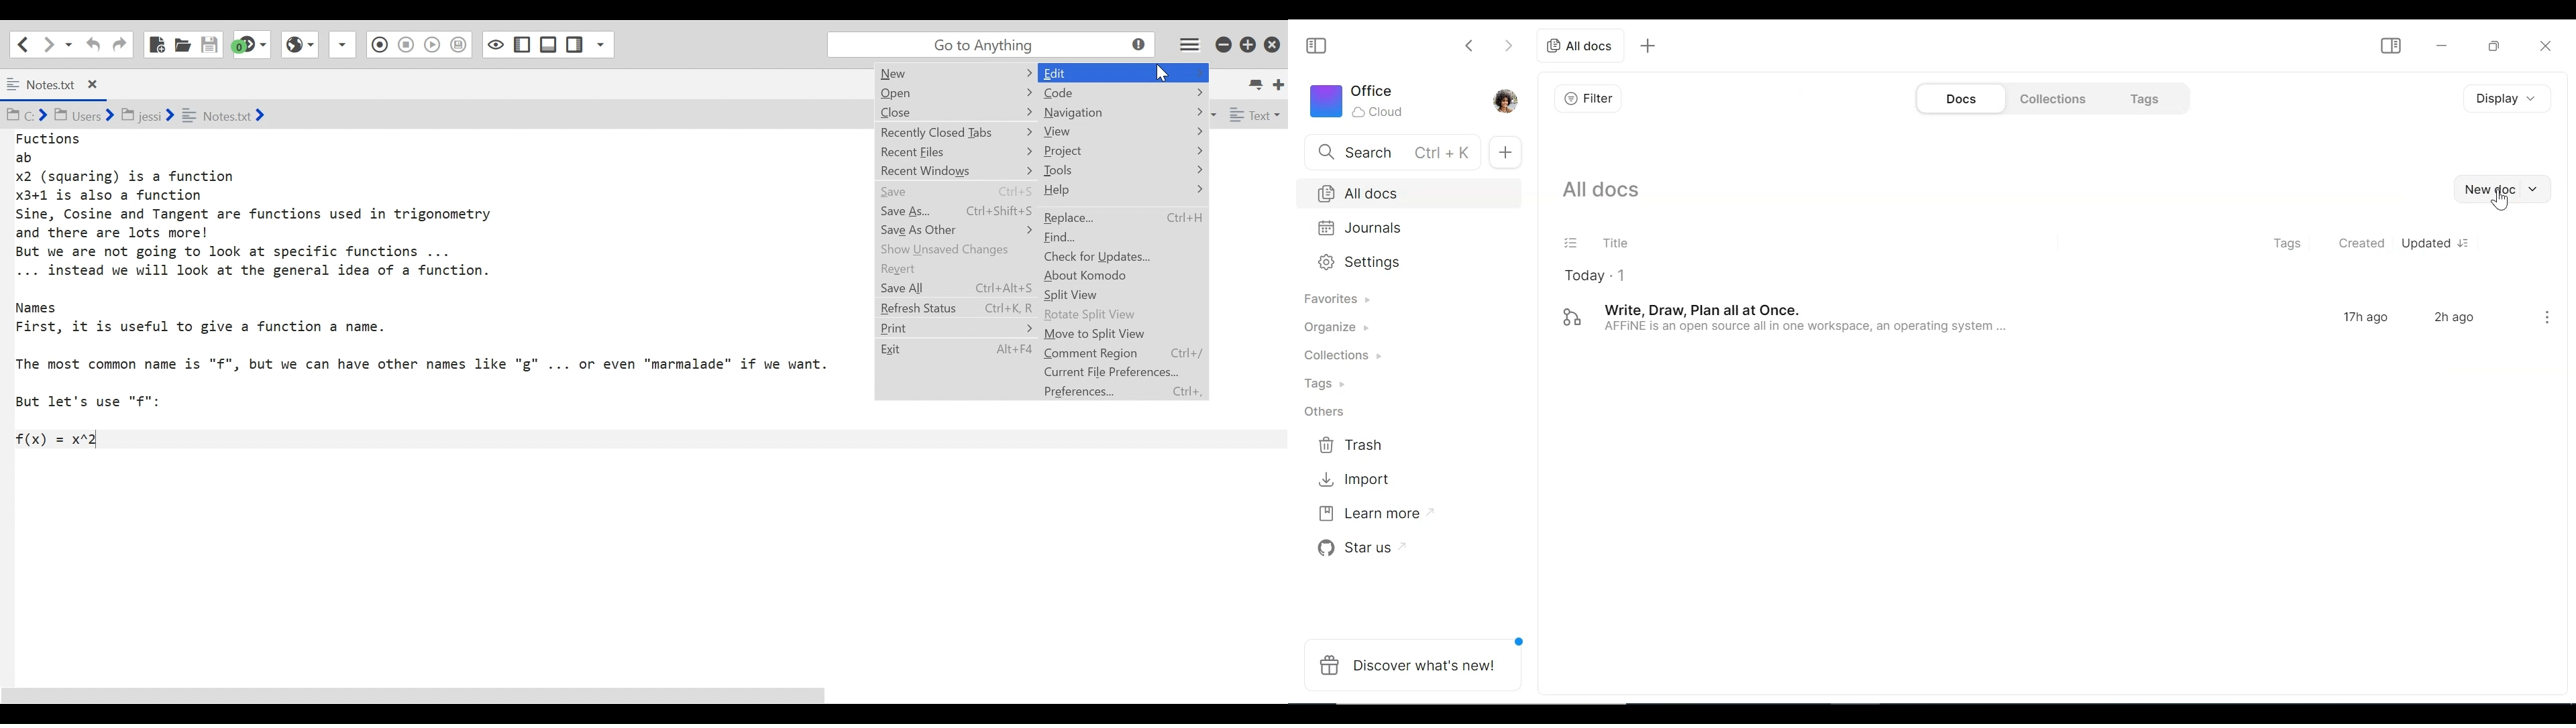 Image resolution: width=2576 pixels, height=728 pixels. What do you see at coordinates (2147, 99) in the screenshot?
I see `Tags` at bounding box center [2147, 99].